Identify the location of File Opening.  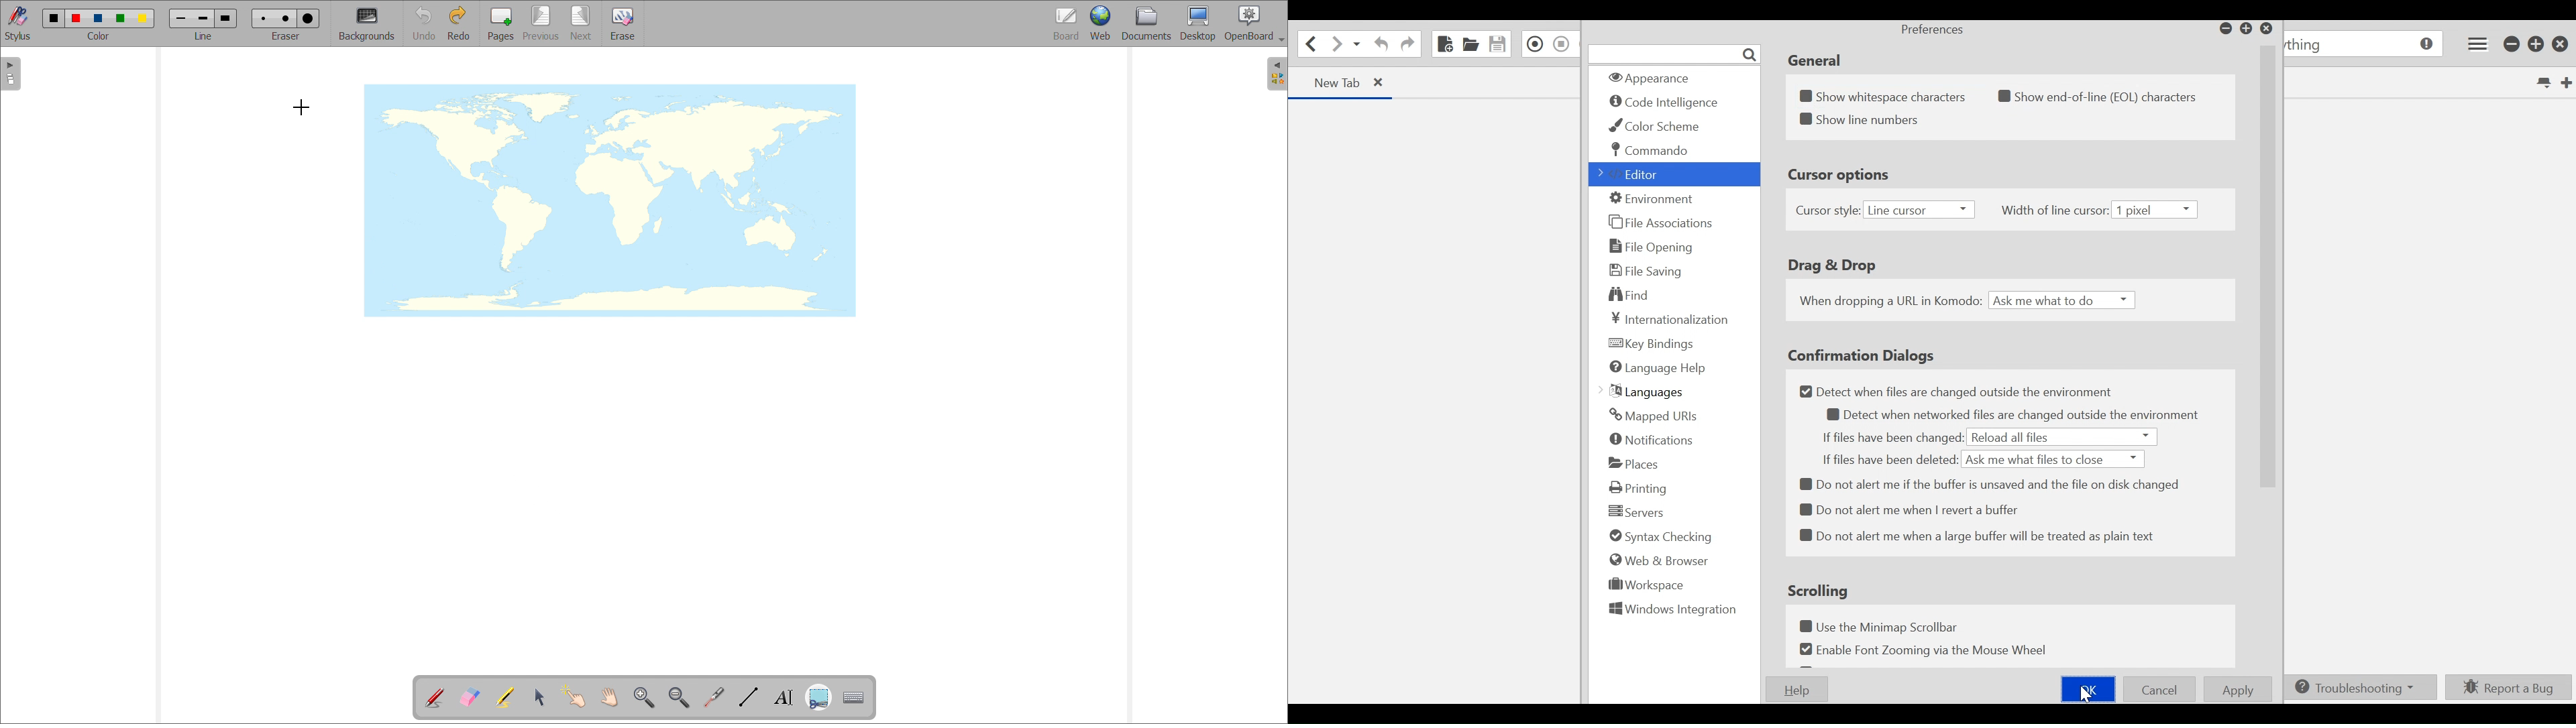
(1653, 247).